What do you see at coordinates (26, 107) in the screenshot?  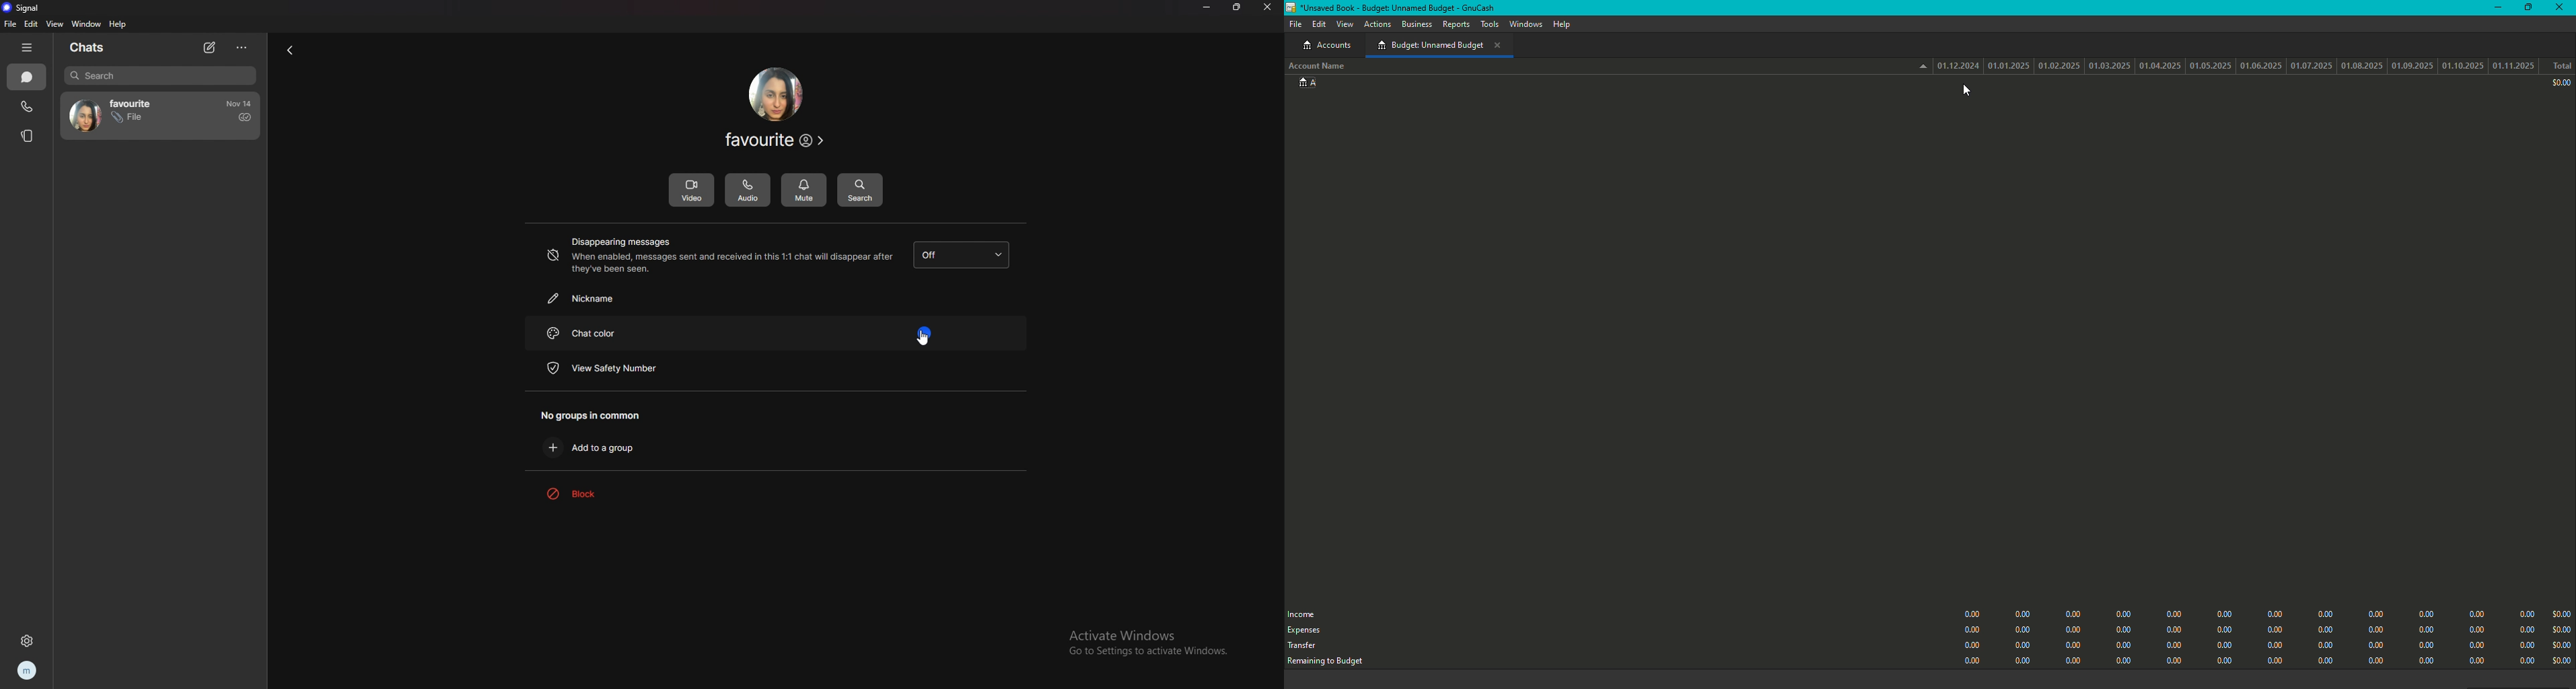 I see `calls` at bounding box center [26, 107].